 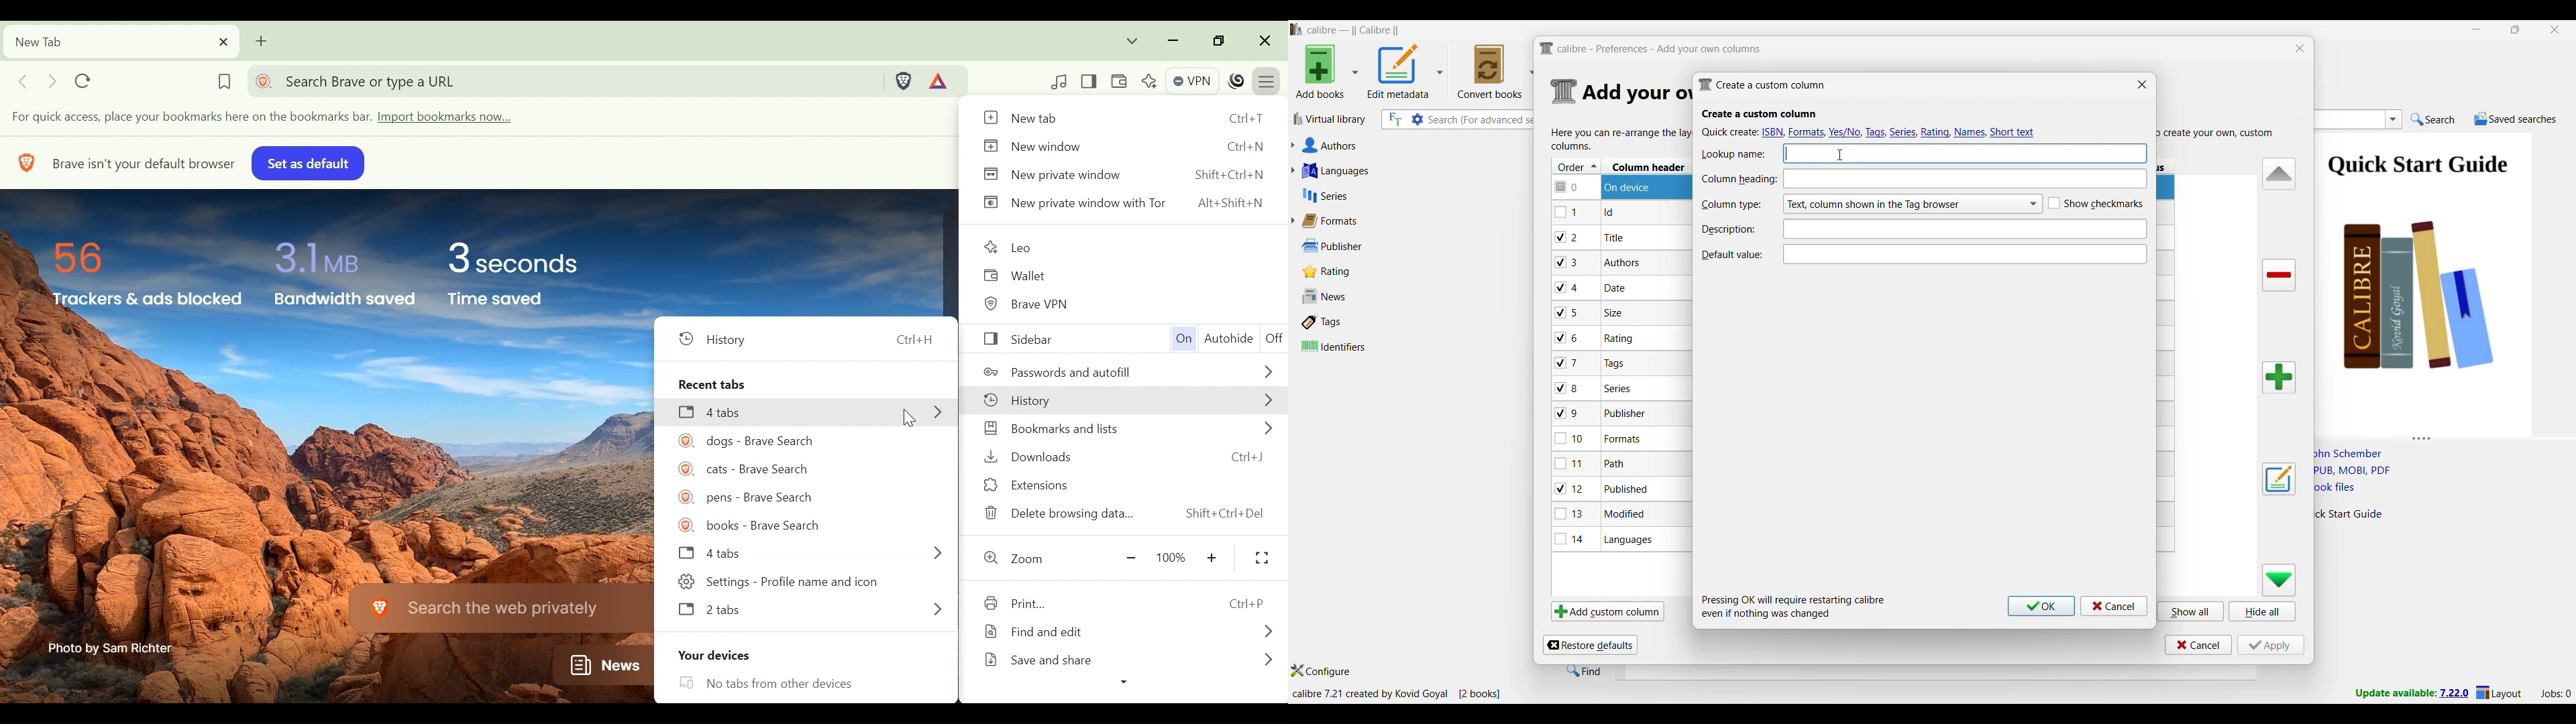 What do you see at coordinates (1237, 80) in the screenshot?
I see `Profile` at bounding box center [1237, 80].